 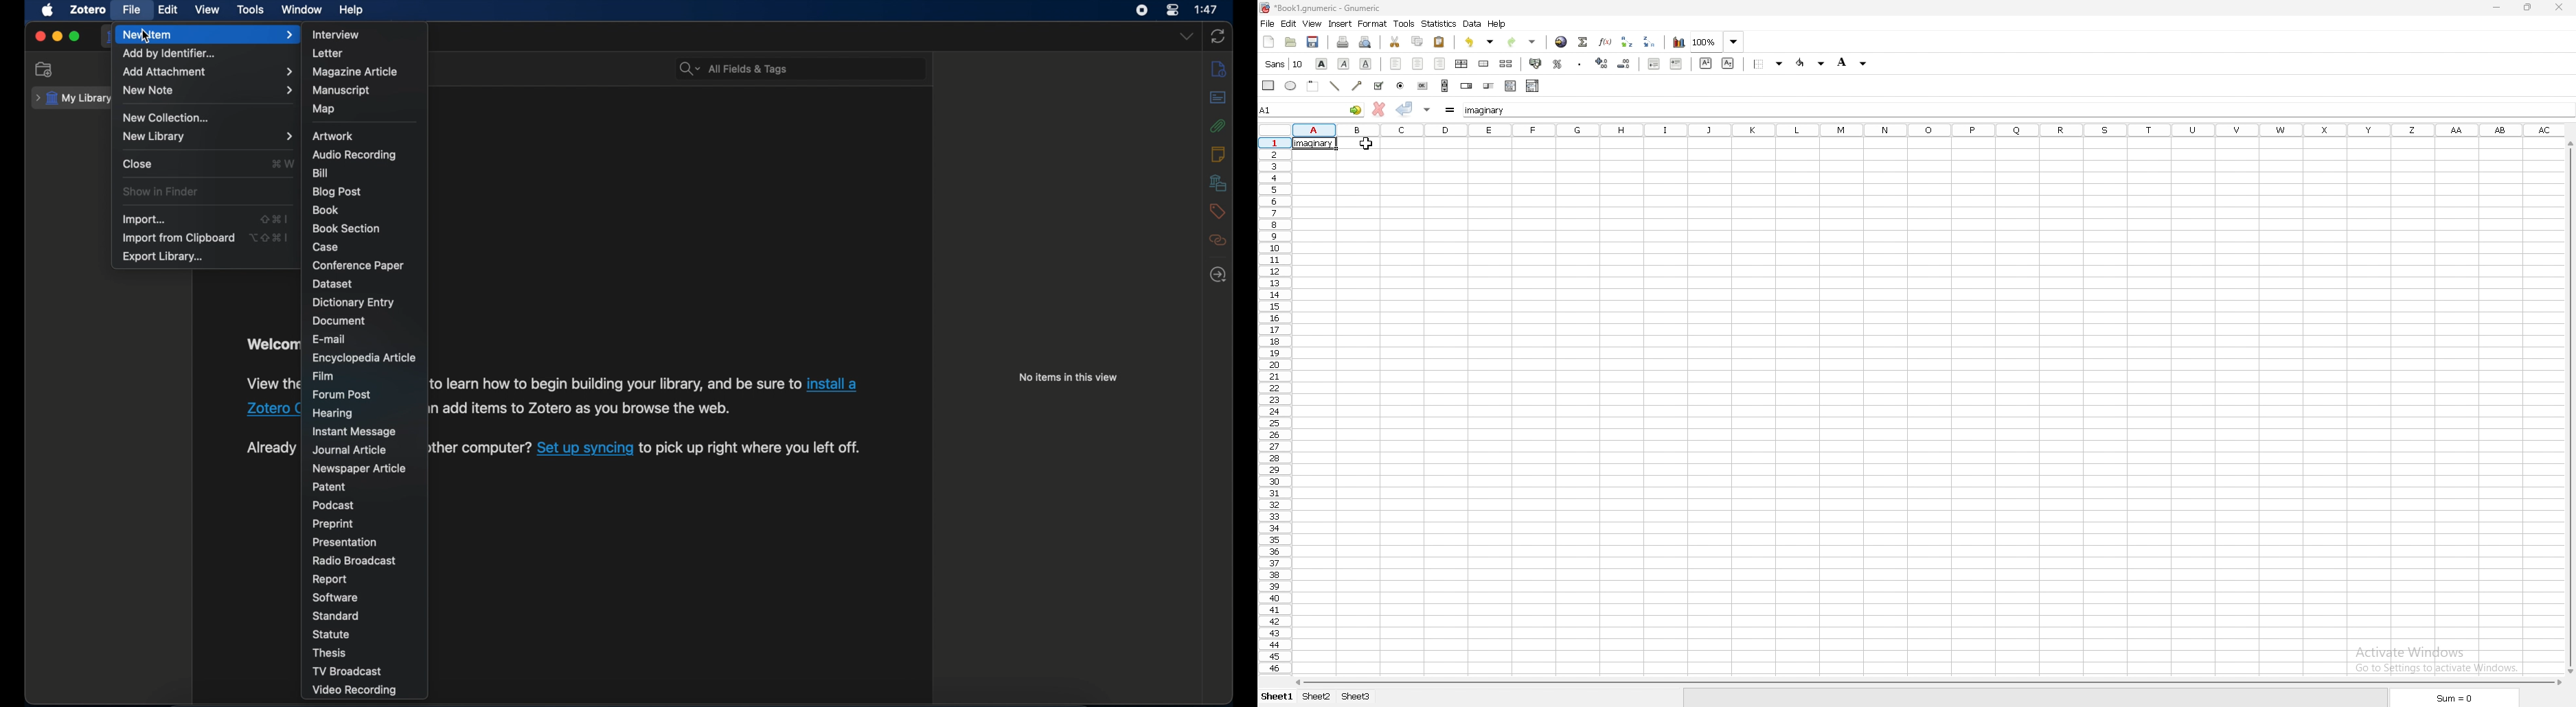 I want to click on redo, so click(x=1522, y=42).